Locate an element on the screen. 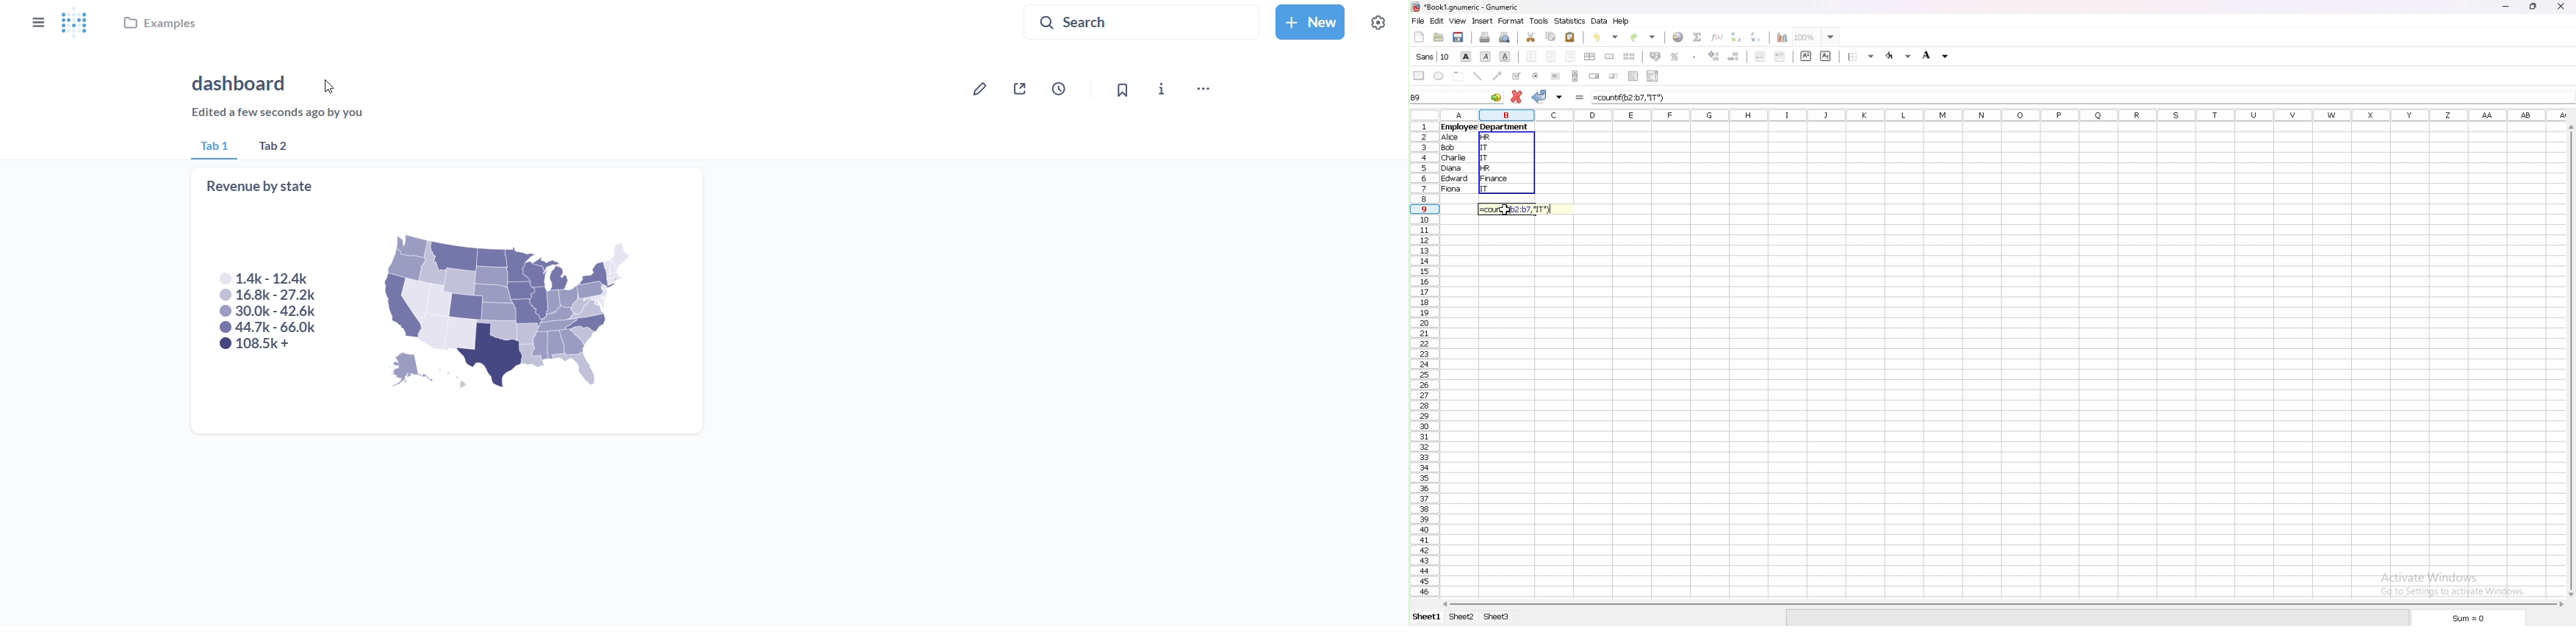 The width and height of the screenshot is (2576, 644). spin button is located at coordinates (1593, 76).